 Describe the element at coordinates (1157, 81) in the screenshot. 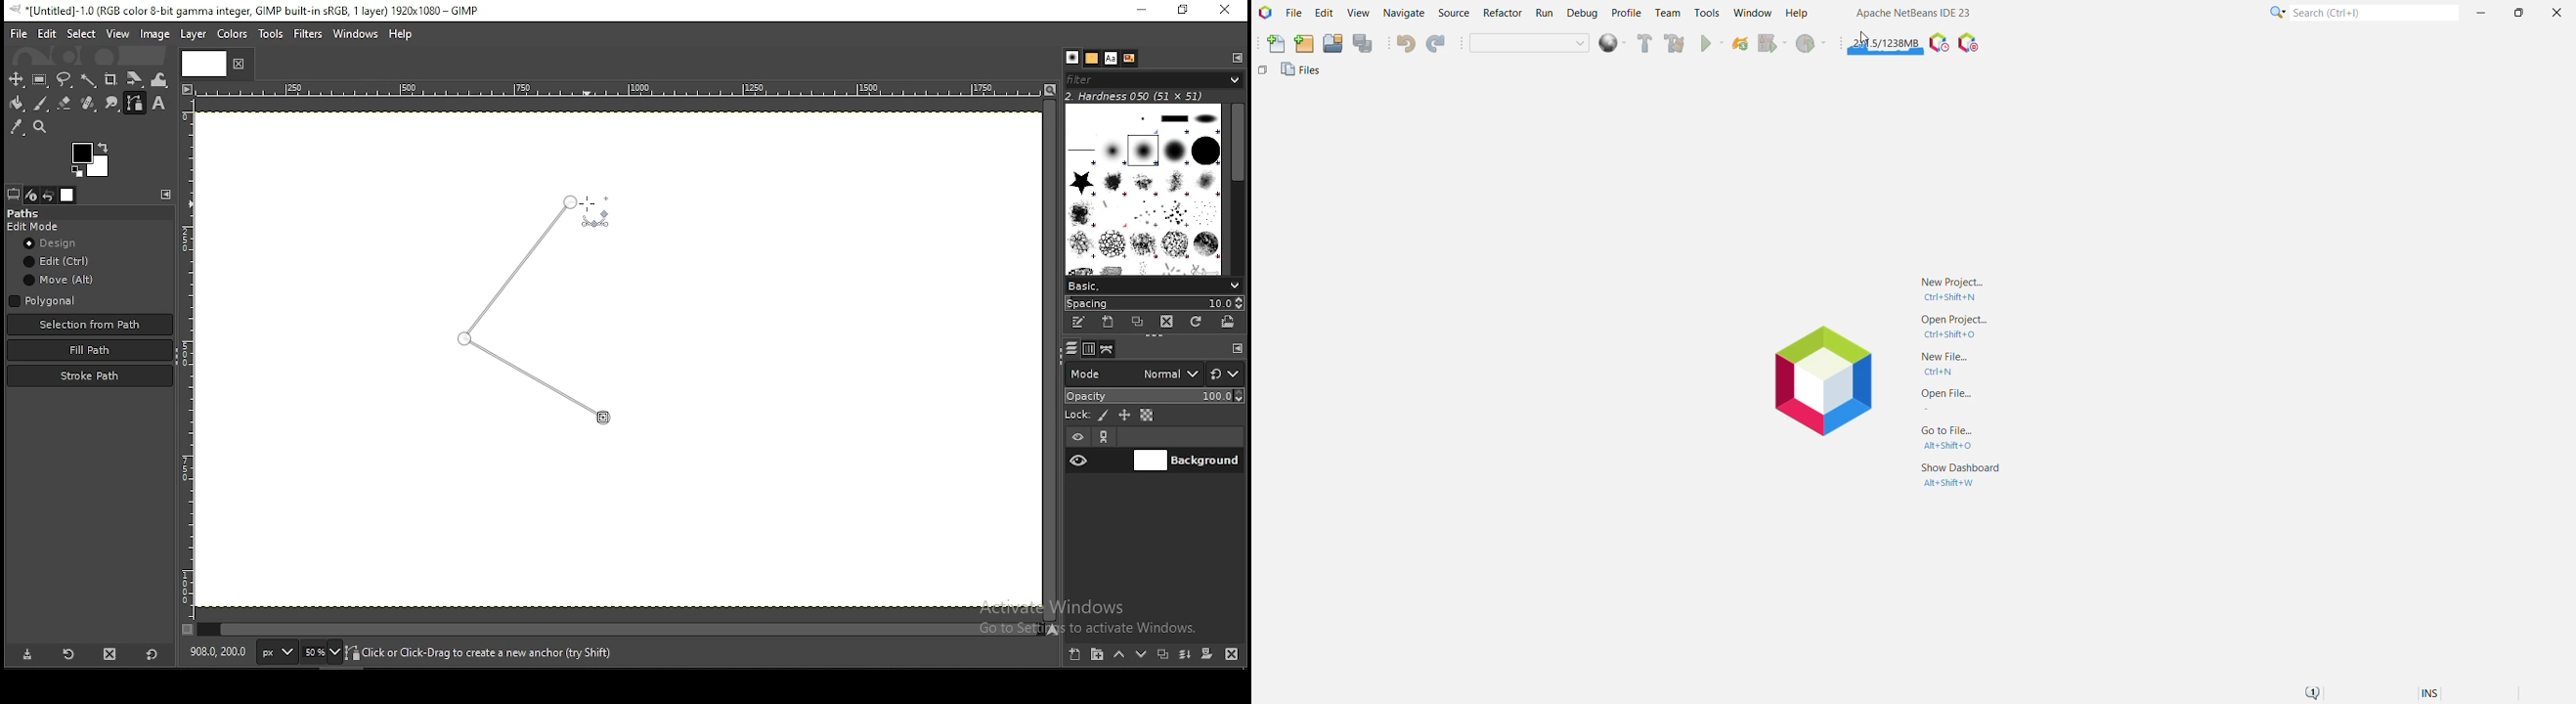

I see `filters` at that location.